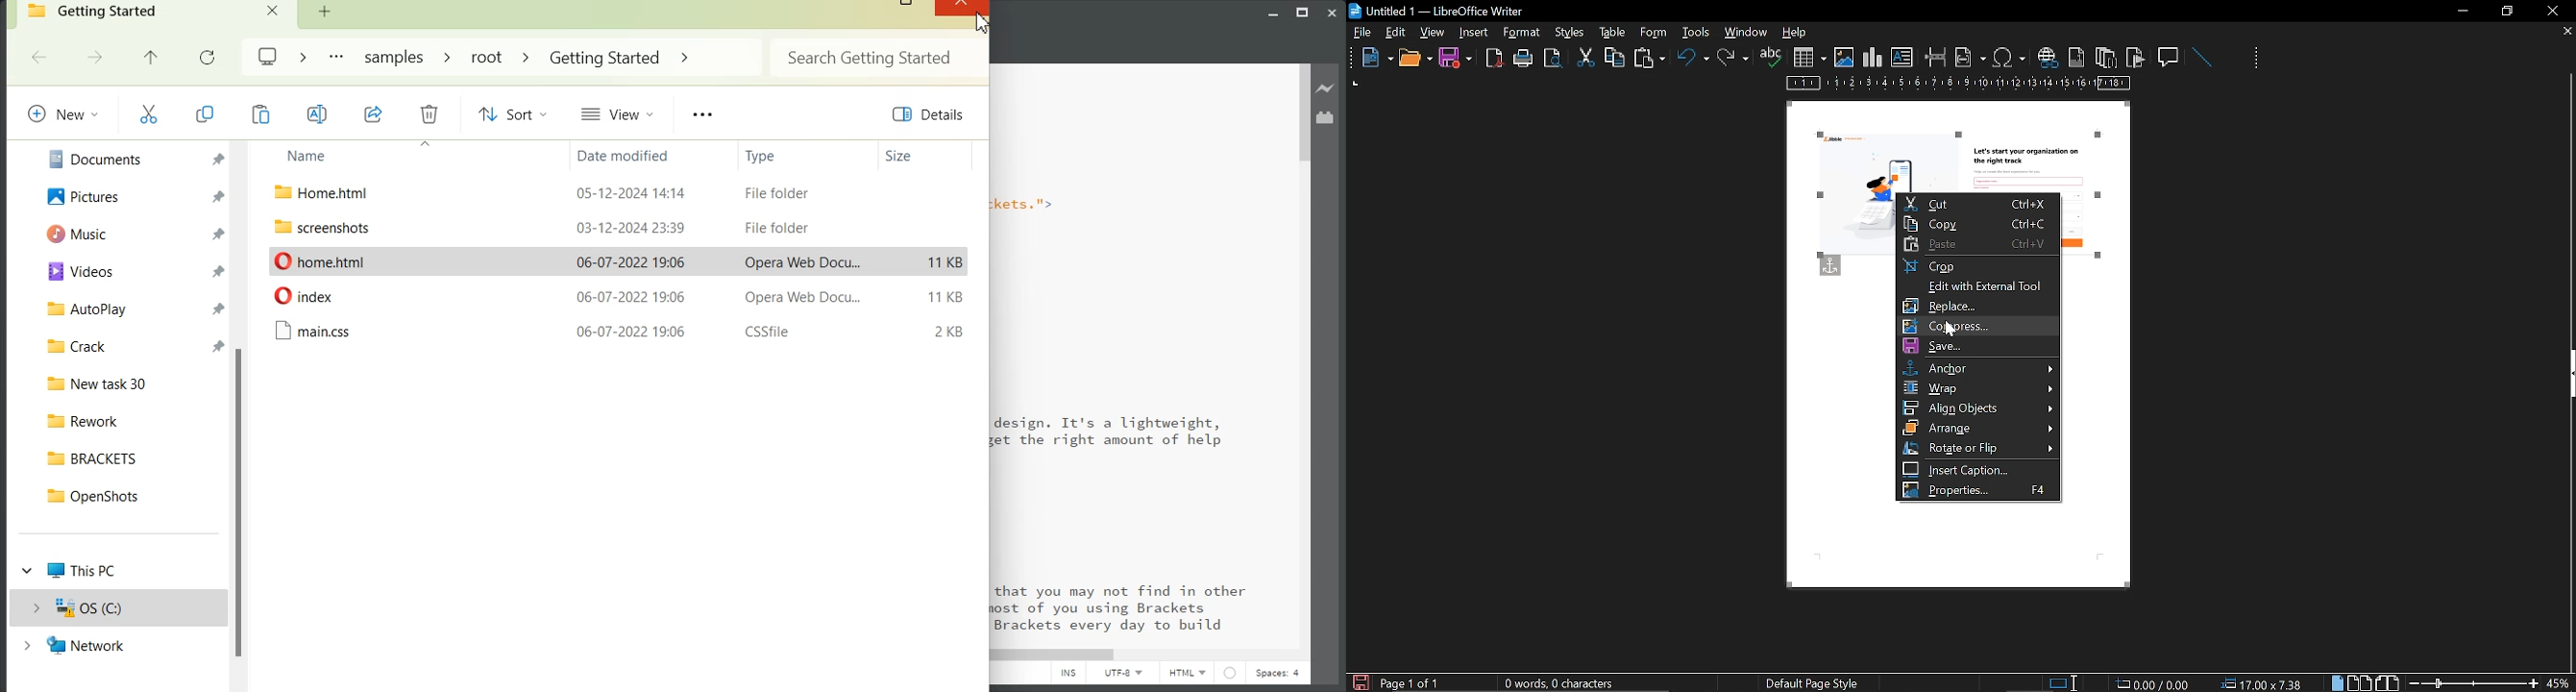 This screenshot has width=2576, height=700. What do you see at coordinates (1980, 388) in the screenshot?
I see `wrap` at bounding box center [1980, 388].